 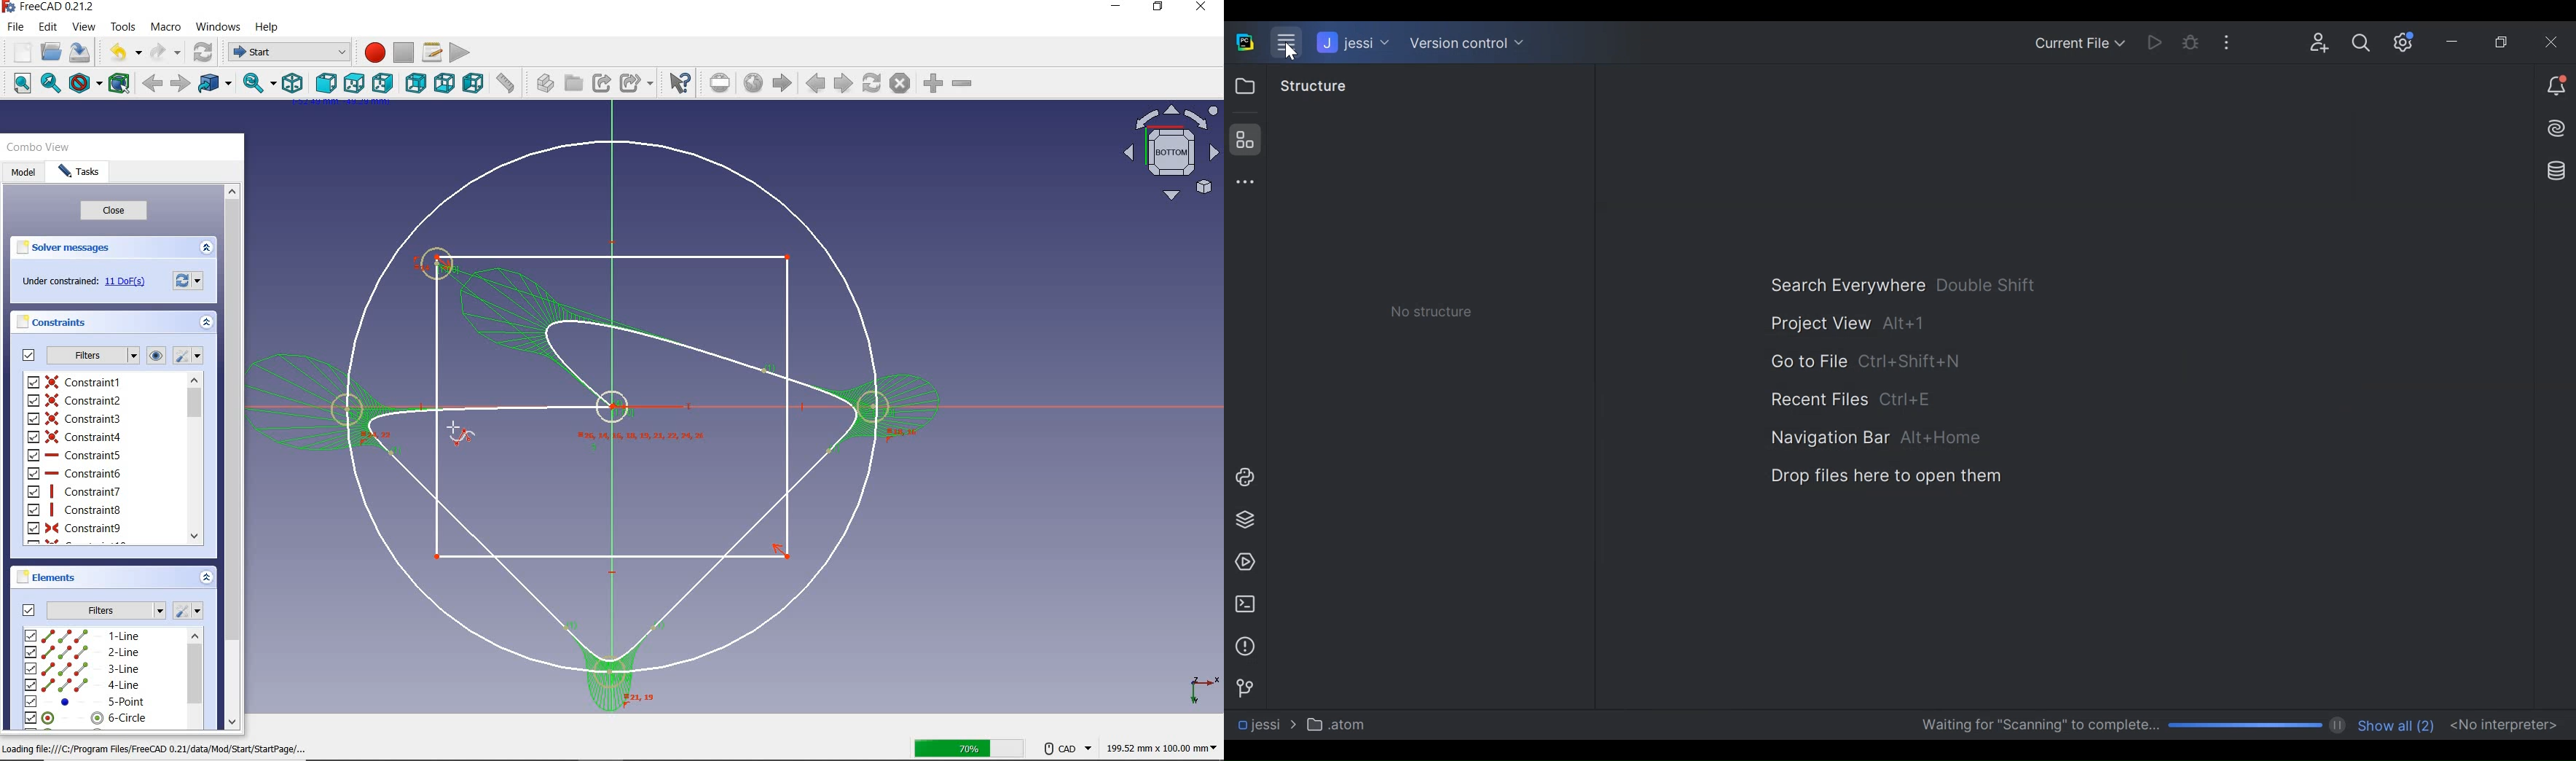 What do you see at coordinates (782, 83) in the screenshot?
I see `start page` at bounding box center [782, 83].